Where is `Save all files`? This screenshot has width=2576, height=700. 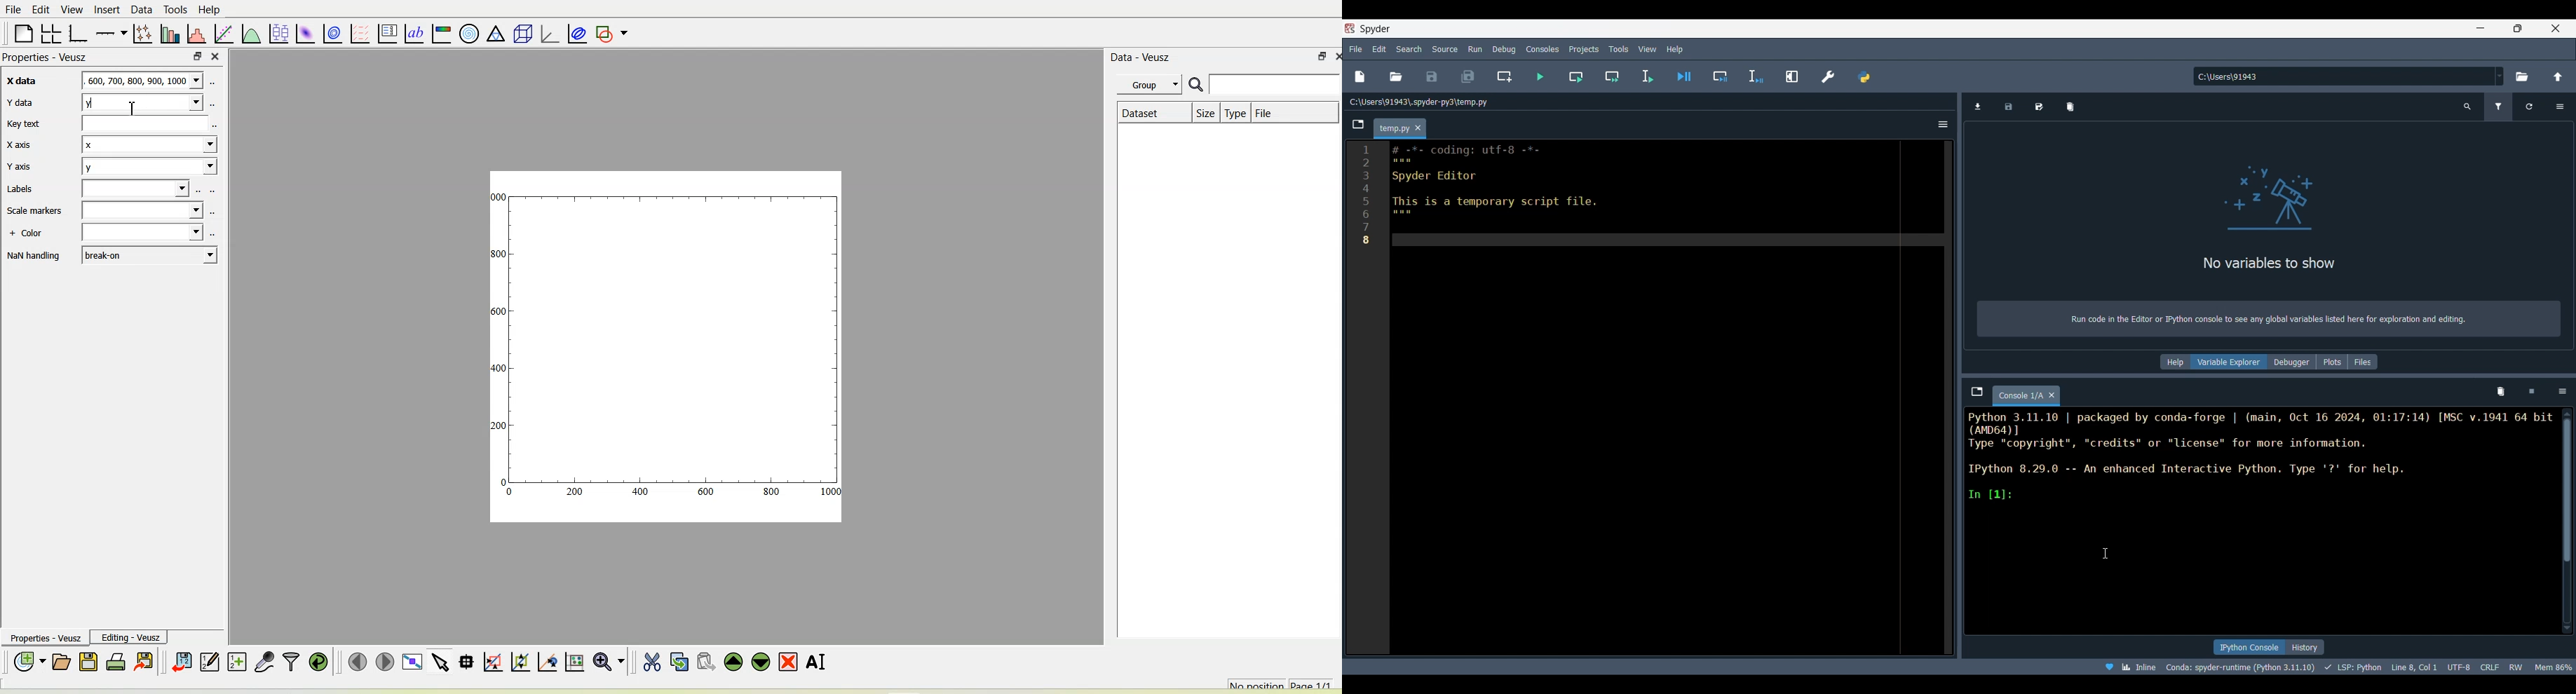
Save all files is located at coordinates (1467, 76).